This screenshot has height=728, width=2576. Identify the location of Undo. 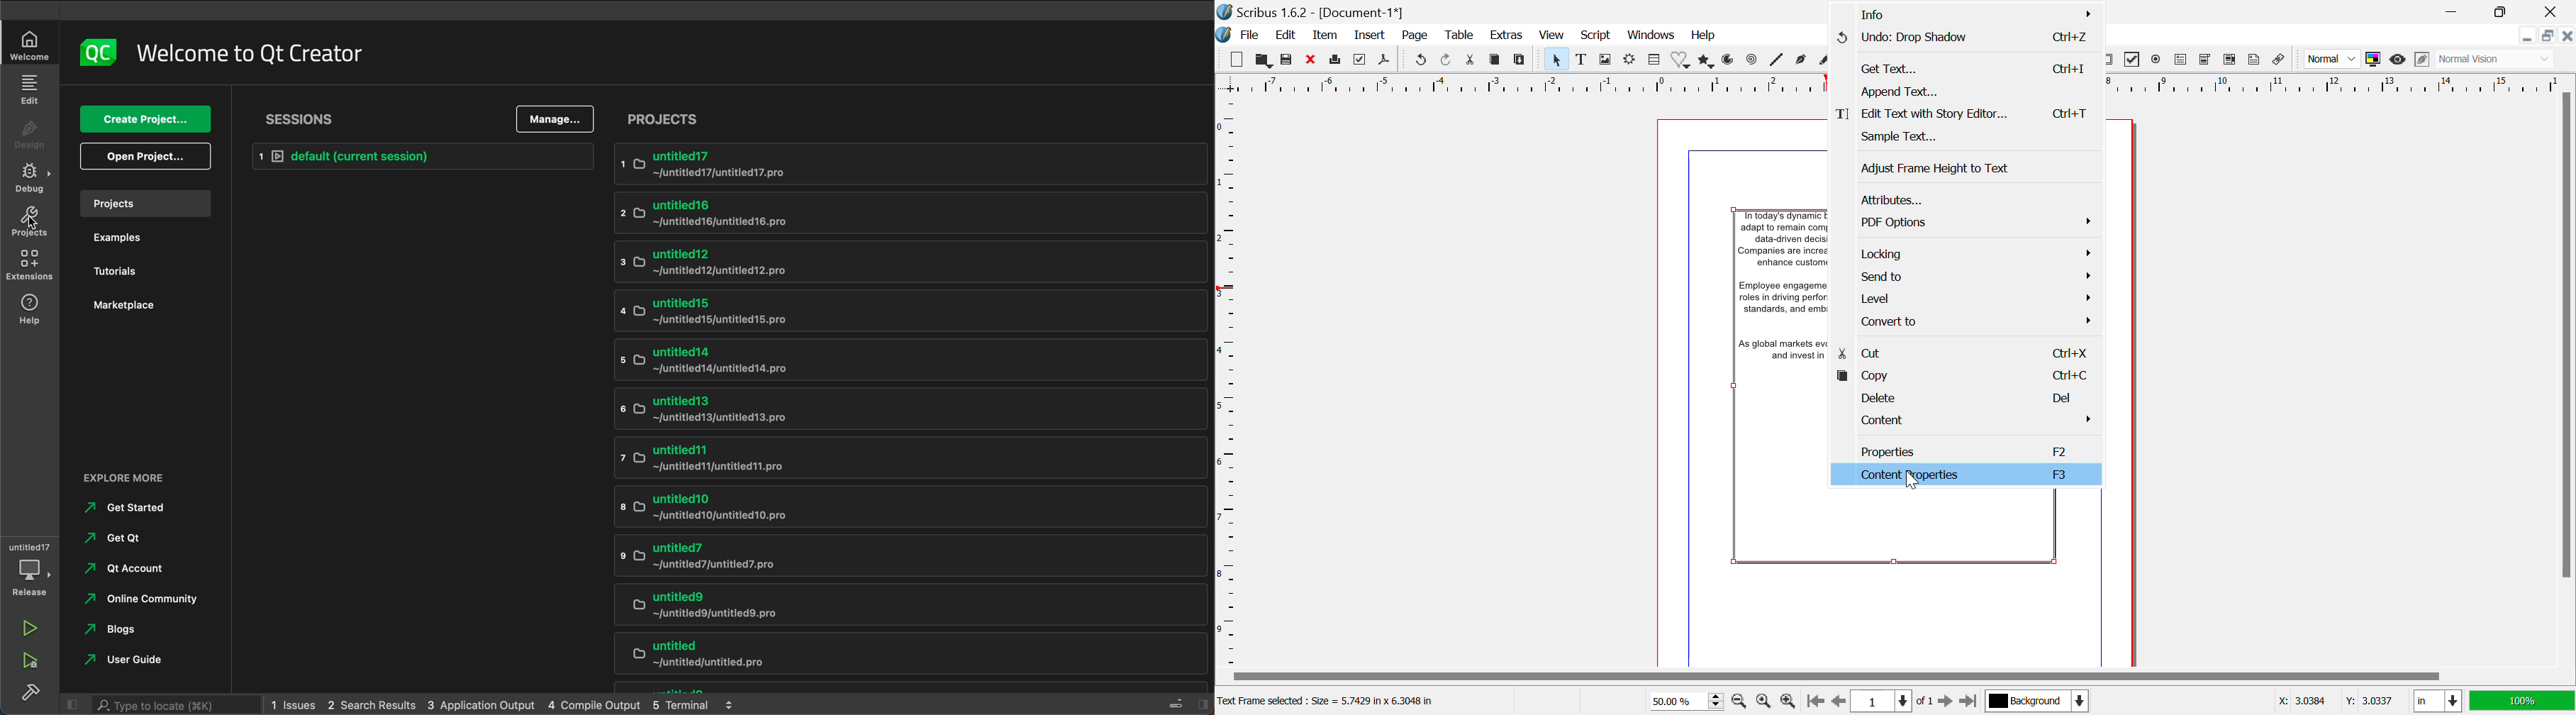
(1964, 39).